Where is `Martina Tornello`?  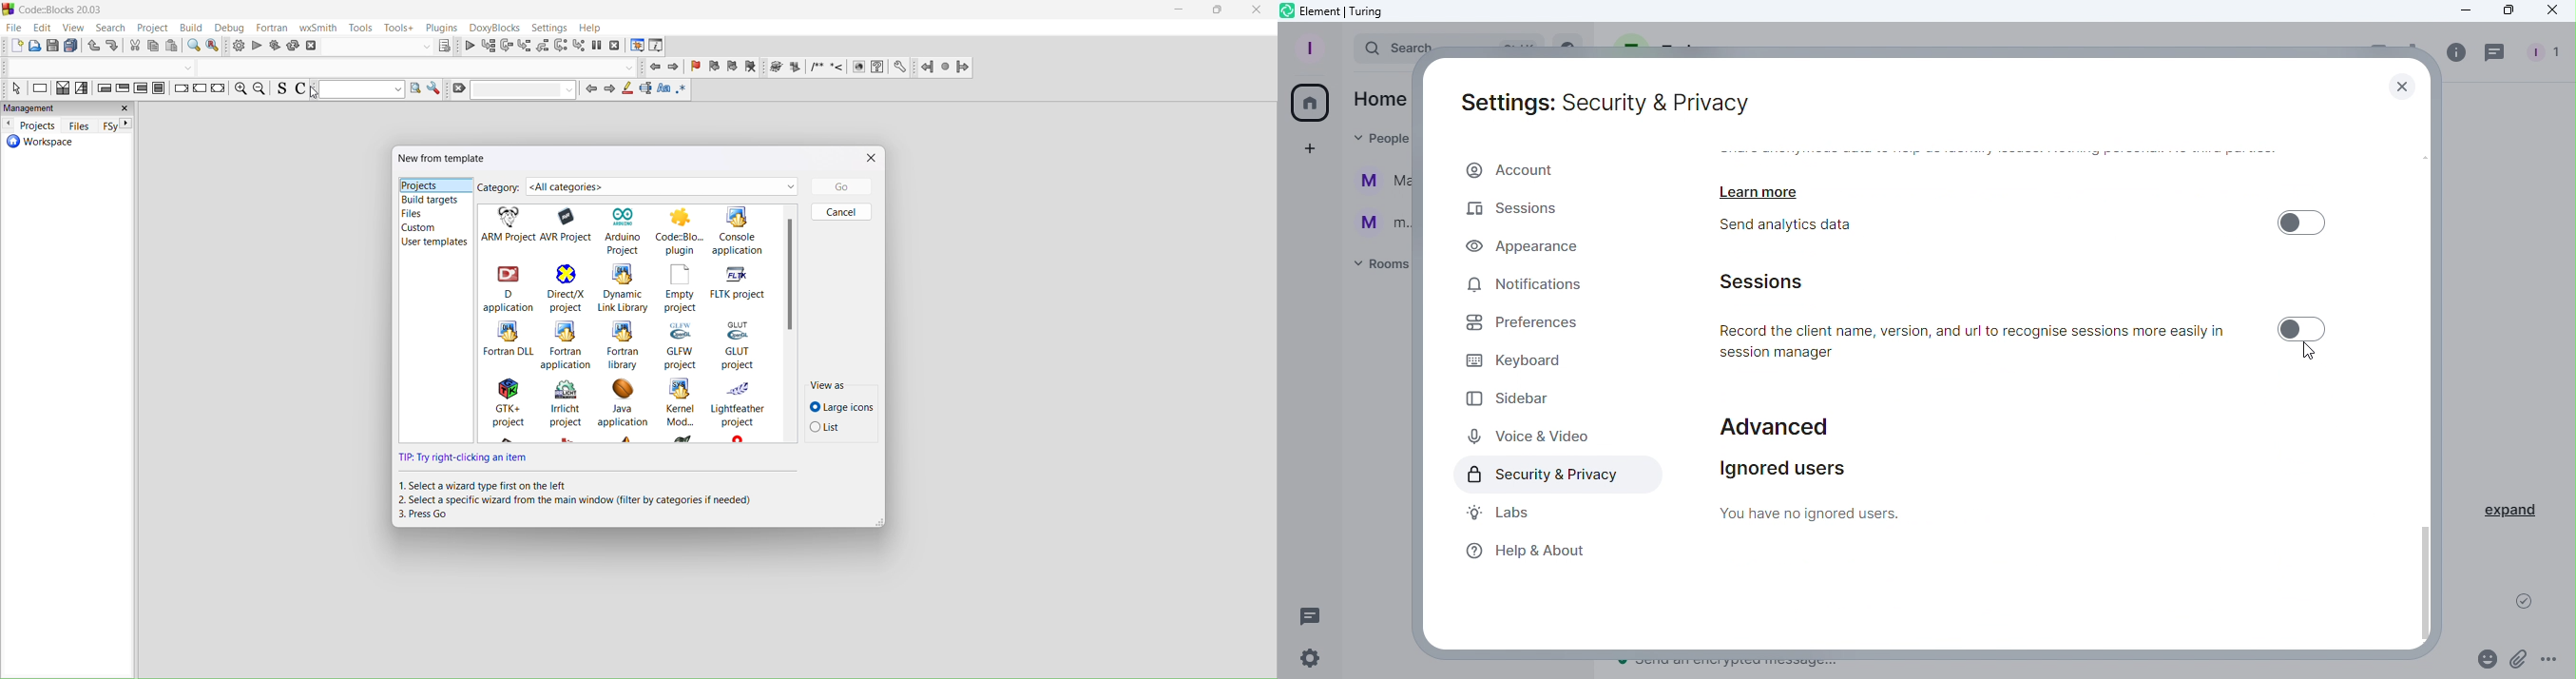
Martina Tornello is located at coordinates (1379, 184).